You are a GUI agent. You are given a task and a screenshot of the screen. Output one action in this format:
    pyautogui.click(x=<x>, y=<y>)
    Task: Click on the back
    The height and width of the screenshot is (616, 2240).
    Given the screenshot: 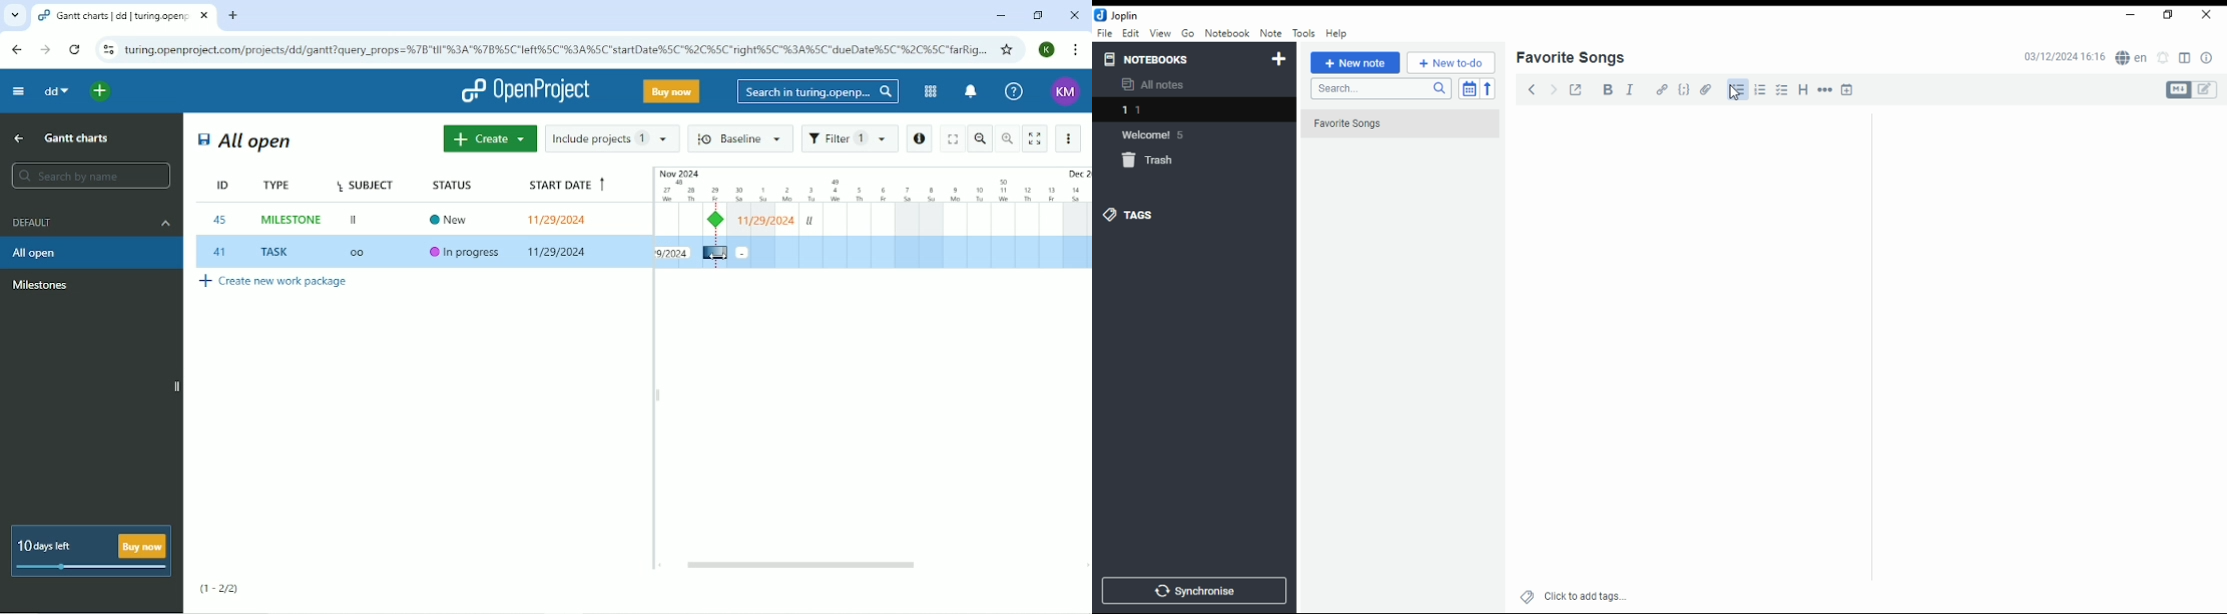 What is the action you would take?
    pyautogui.click(x=1532, y=89)
    